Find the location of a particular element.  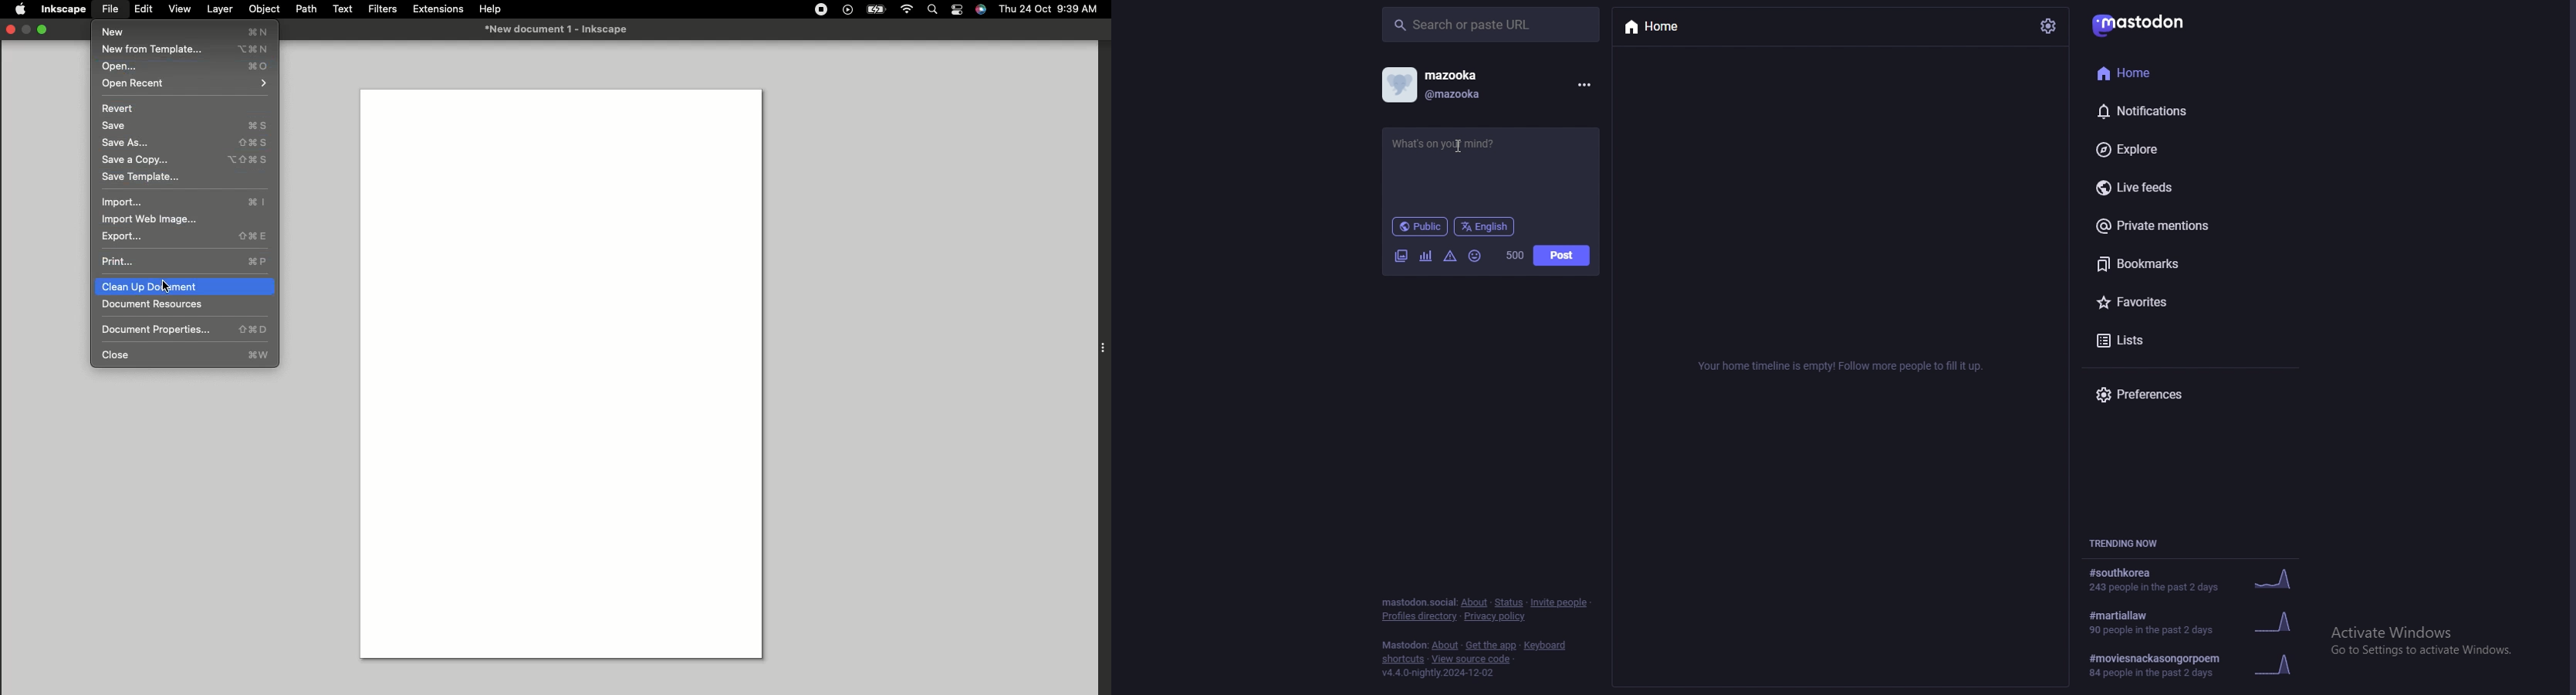

trending is located at coordinates (2199, 580).